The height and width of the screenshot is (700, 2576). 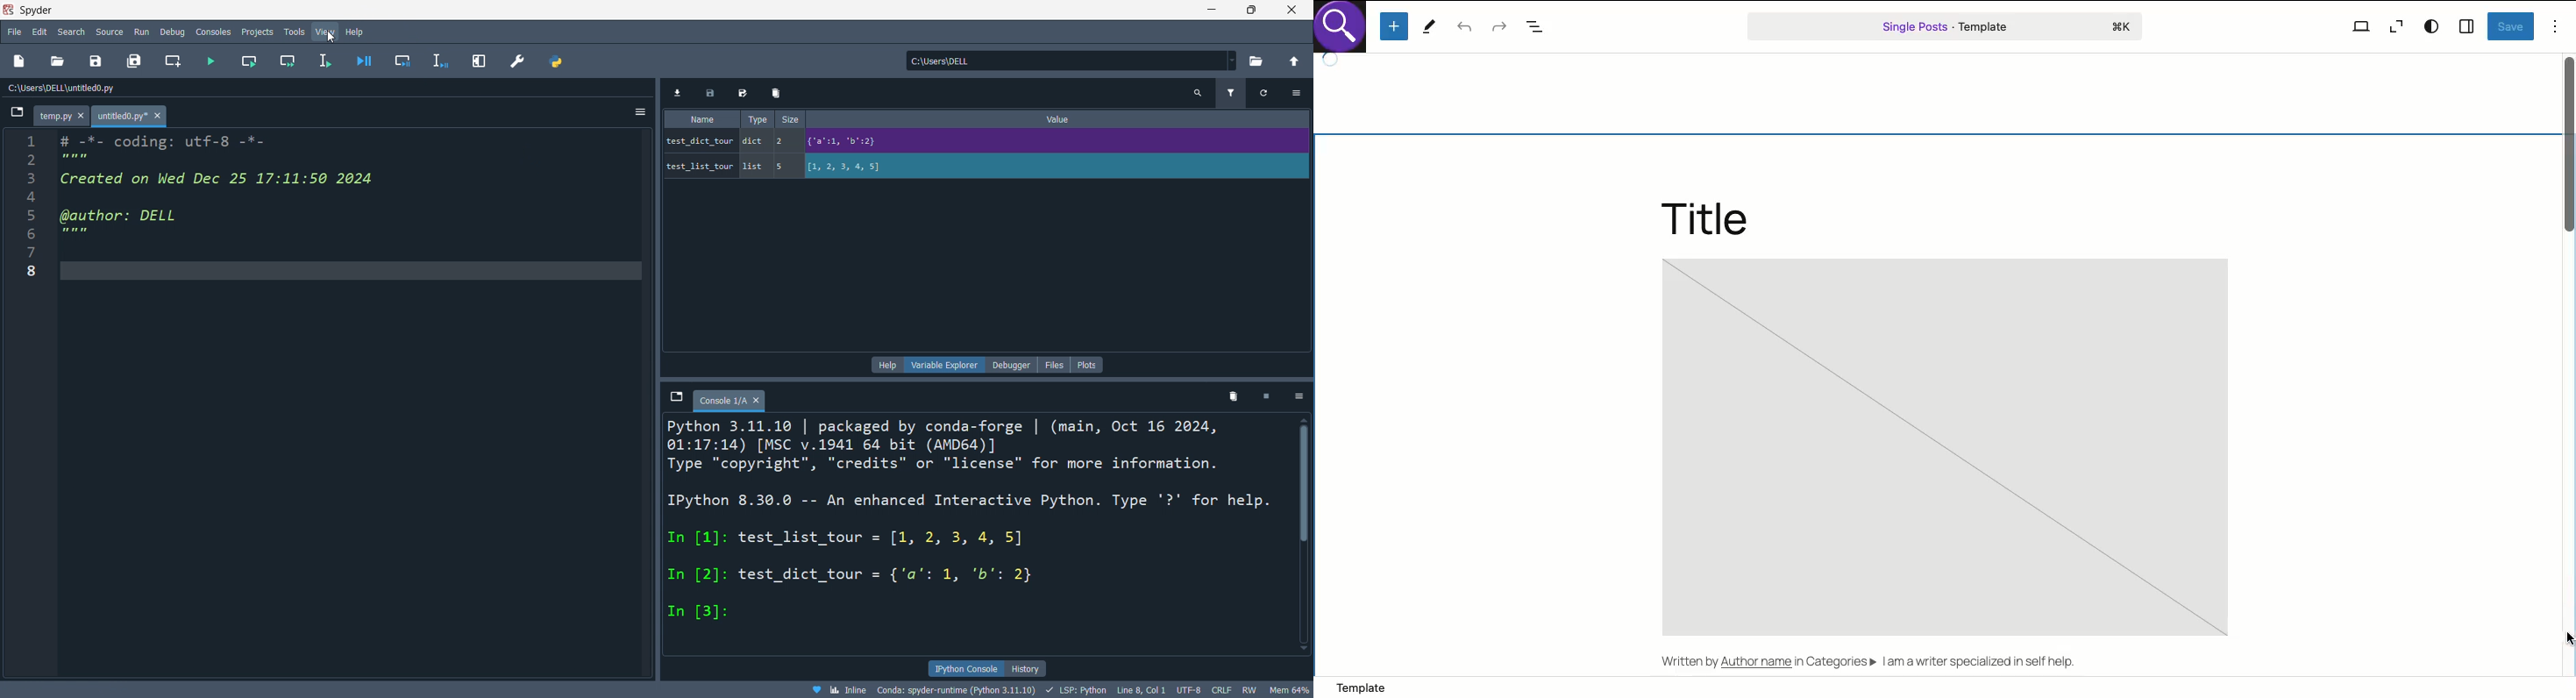 I want to click on path manager, so click(x=554, y=62).